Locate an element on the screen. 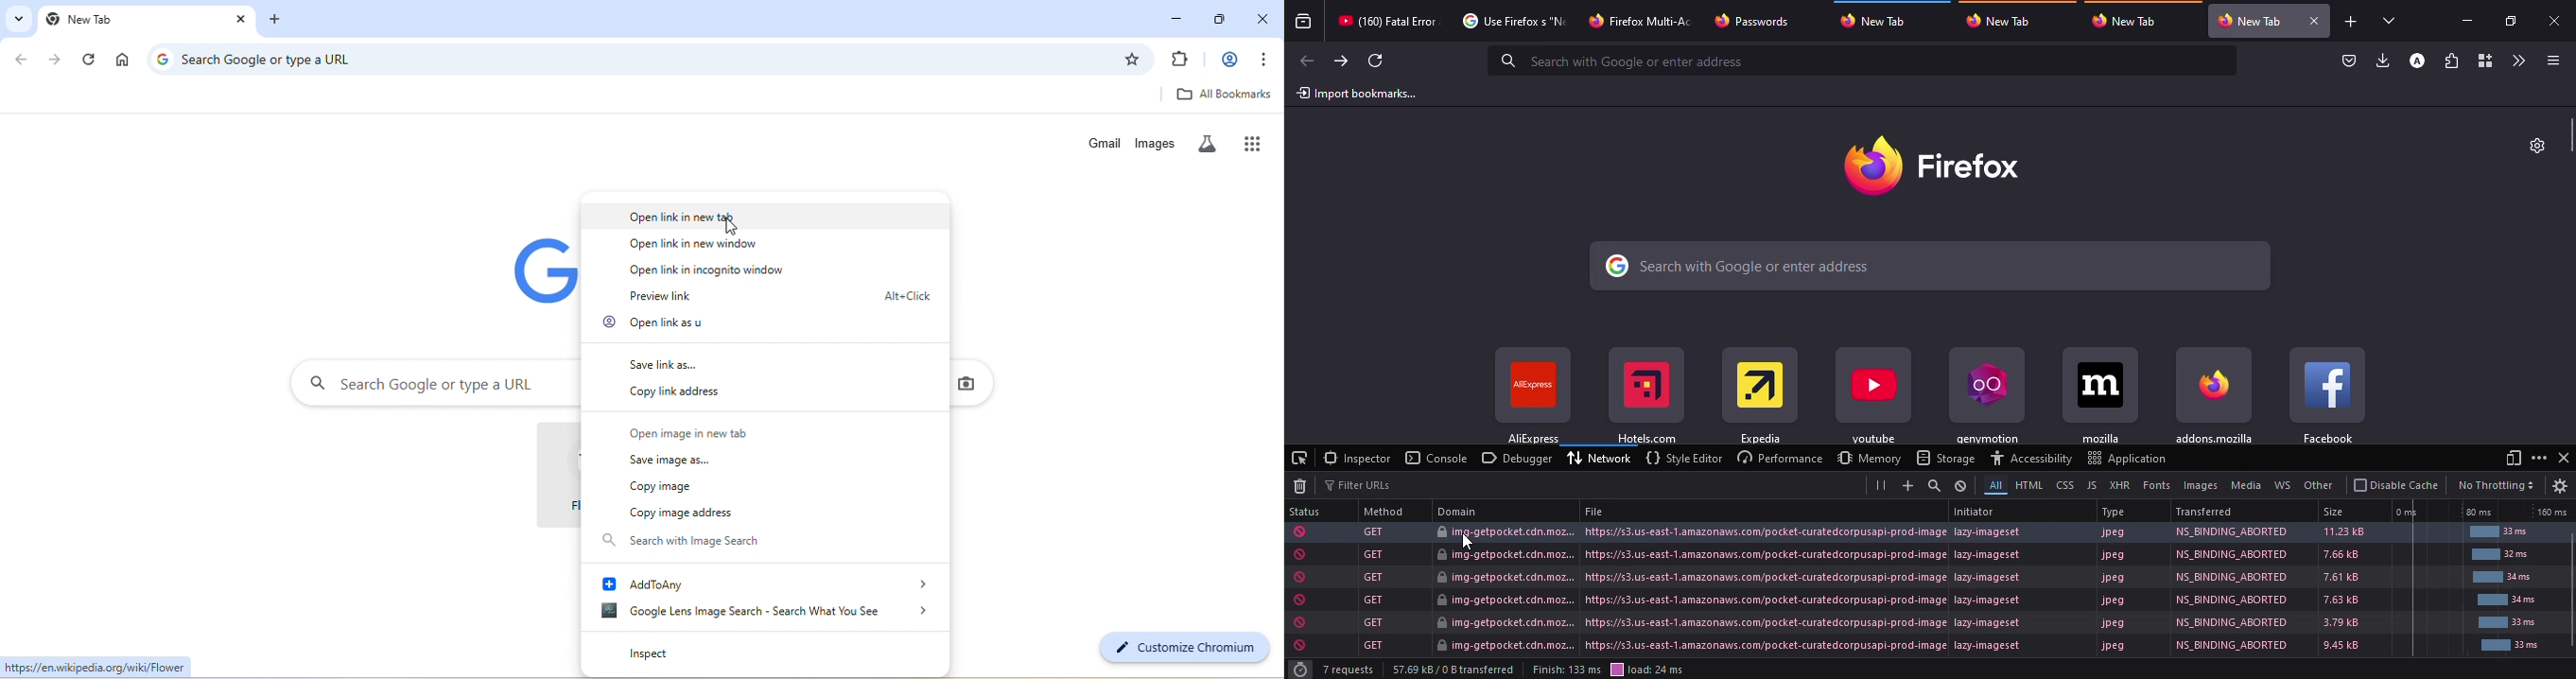 The width and height of the screenshot is (2576, 700). shortcuts is located at coordinates (1986, 397).